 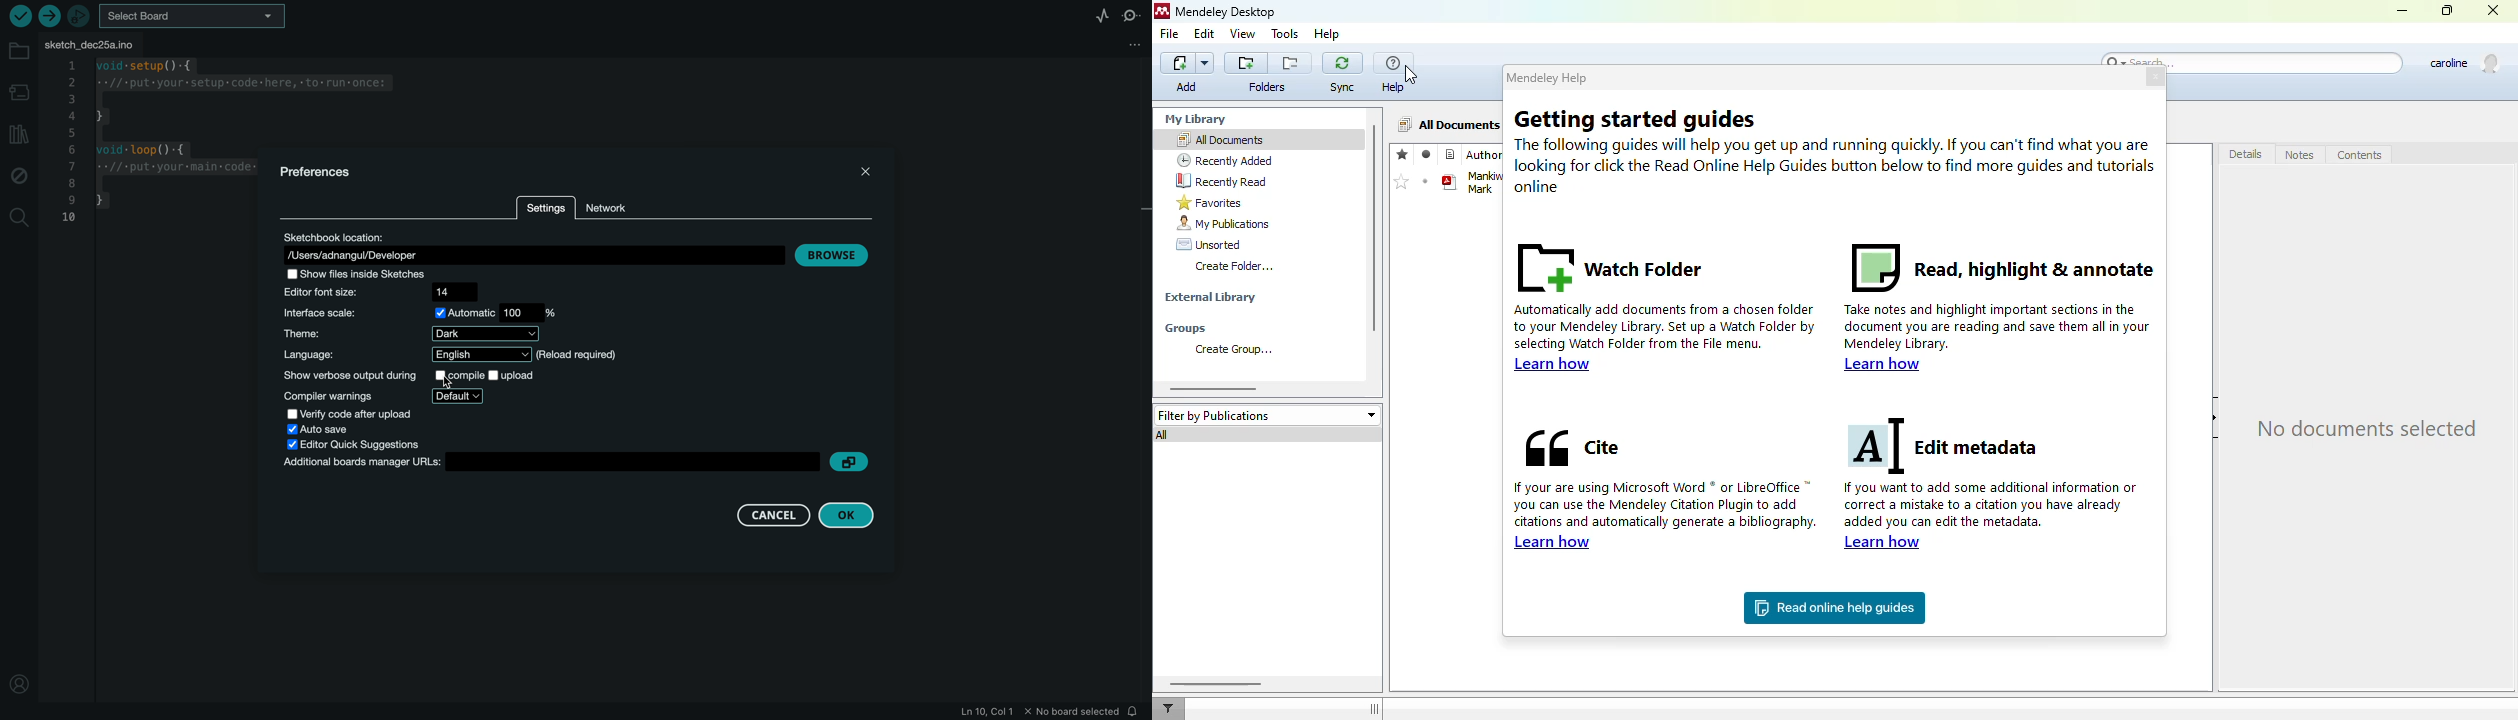 I want to click on no documents selected, so click(x=2368, y=428).